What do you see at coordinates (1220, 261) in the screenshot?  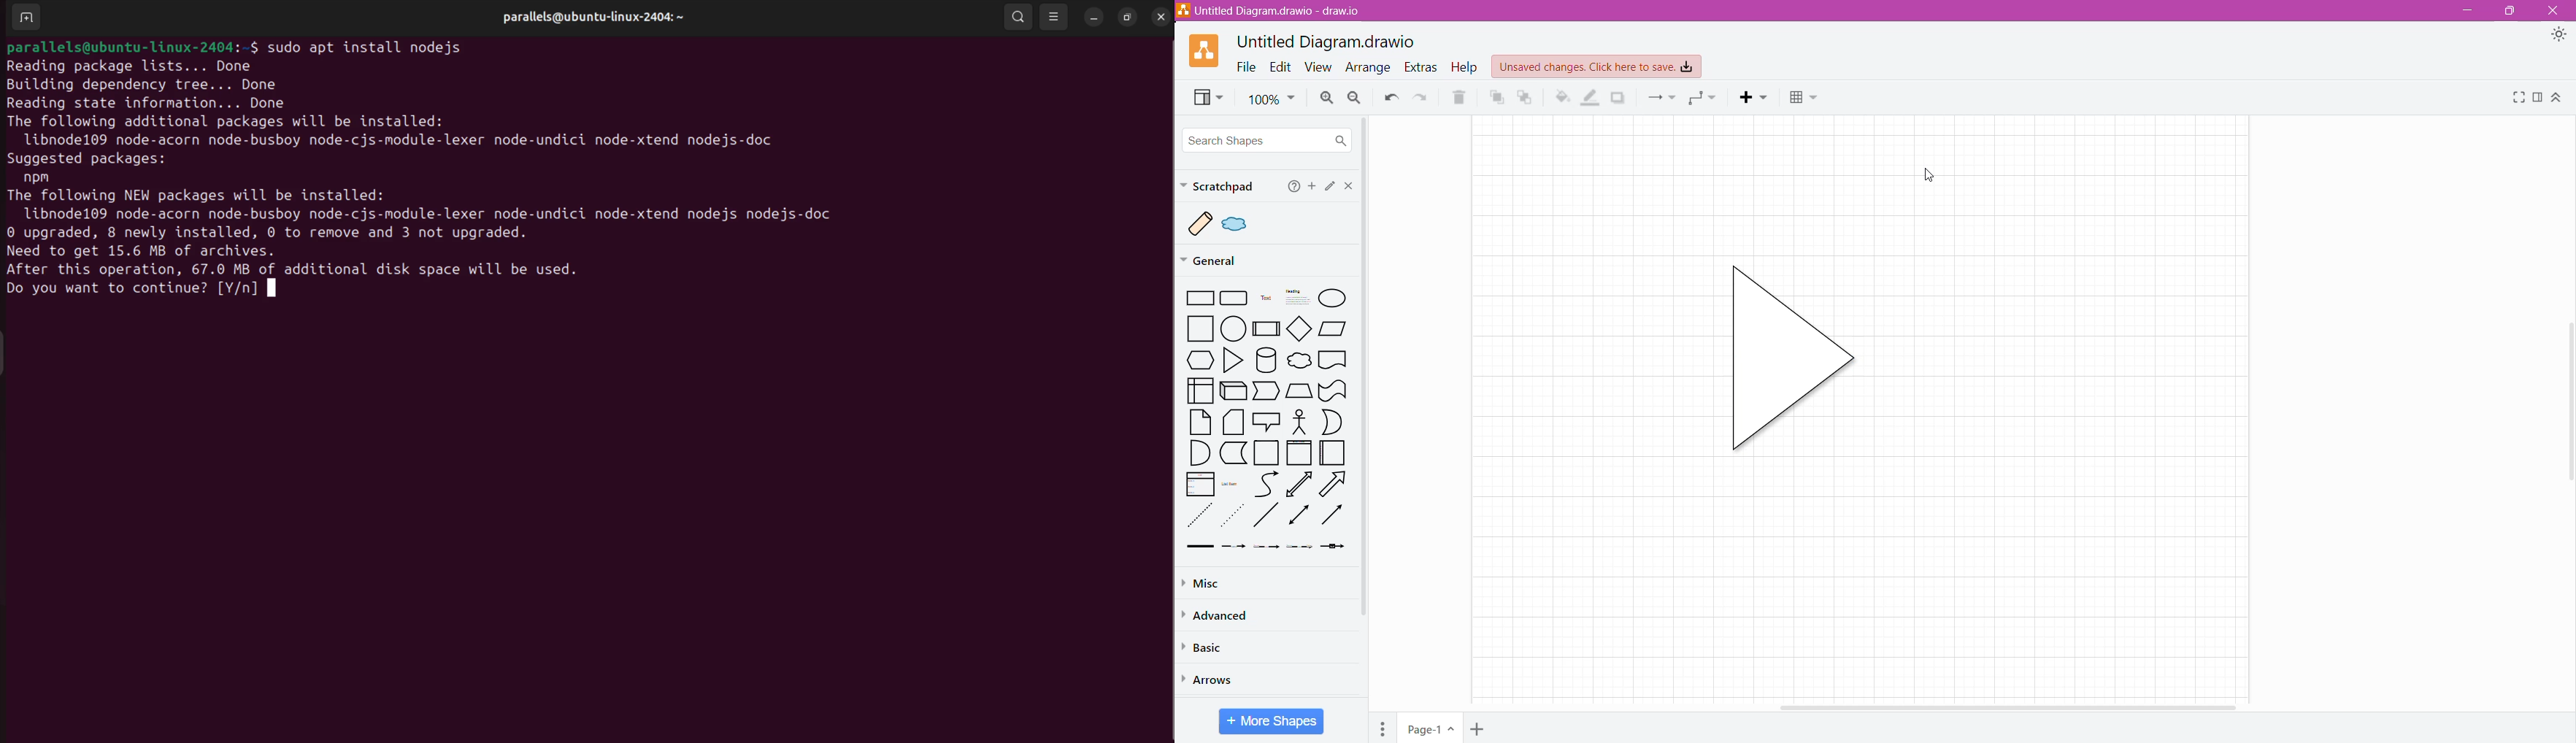 I see `General ` at bounding box center [1220, 261].